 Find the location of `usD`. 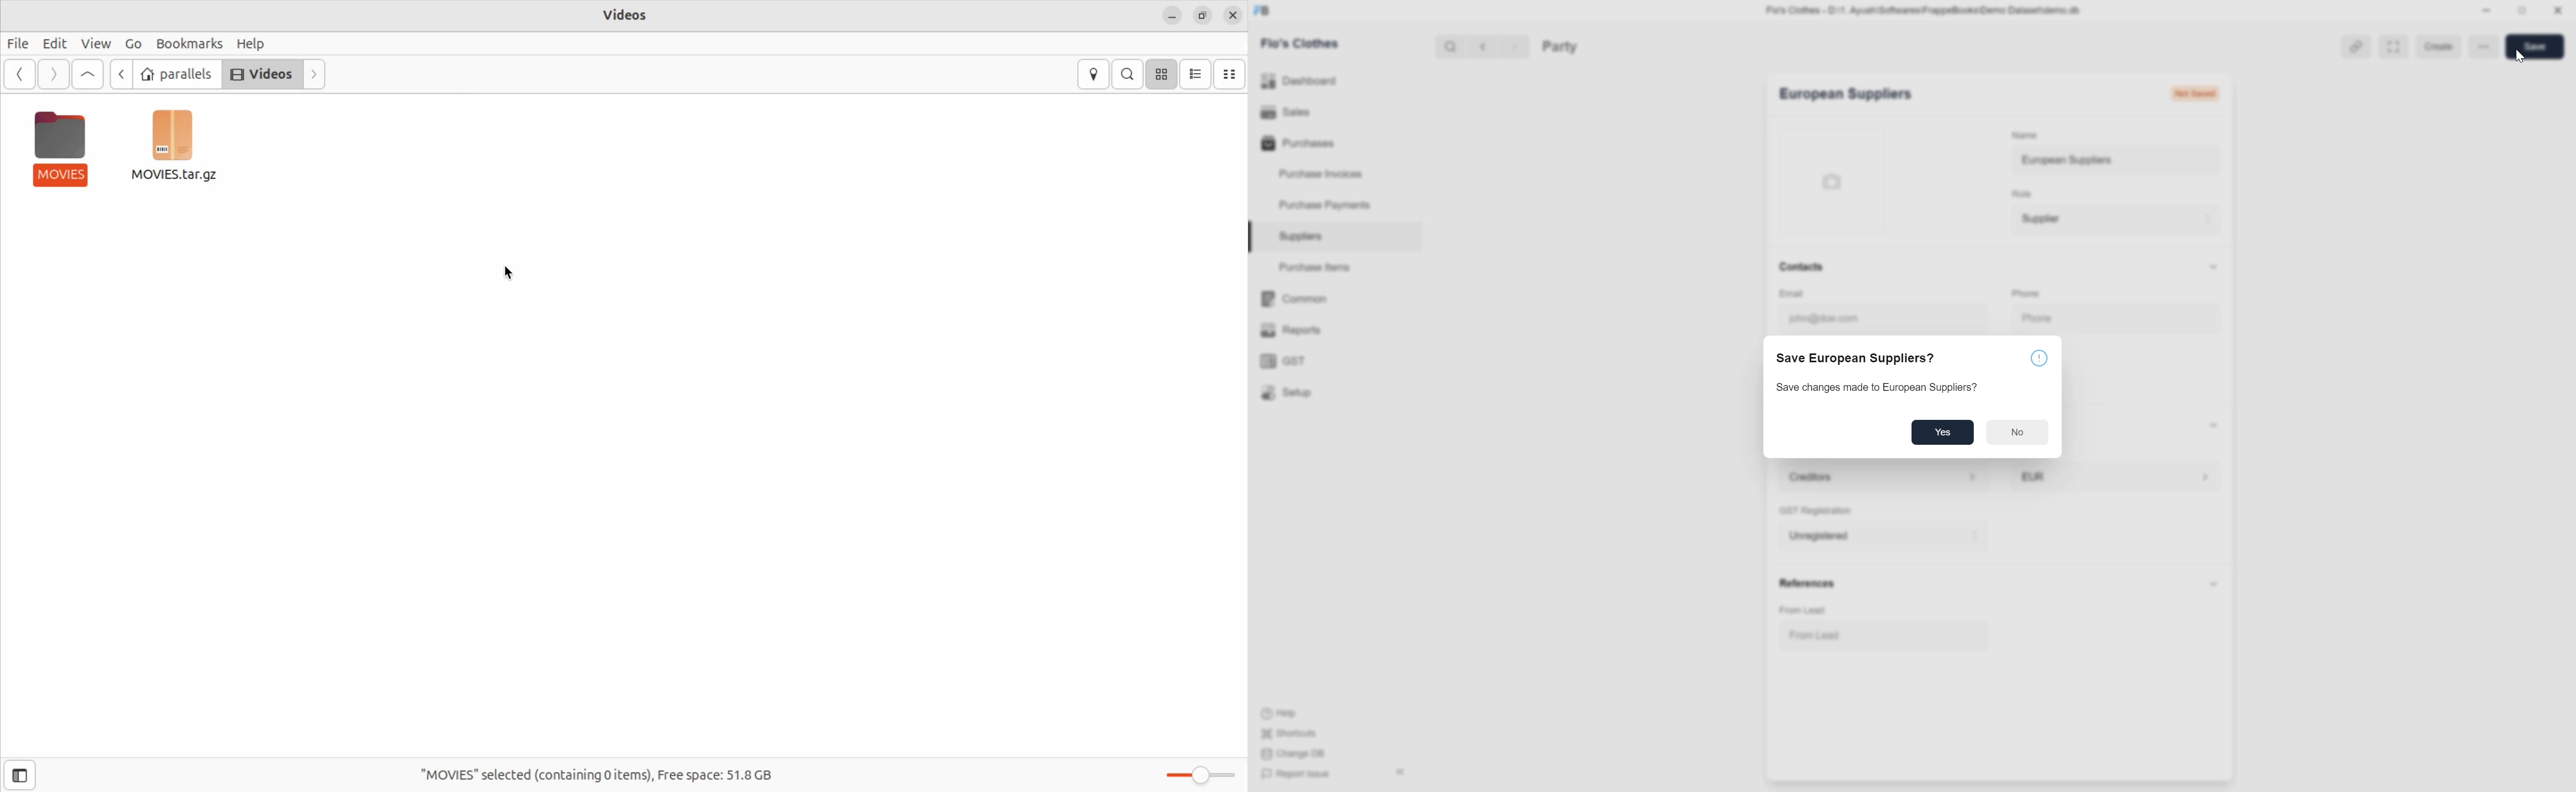

usD is located at coordinates (2033, 475).